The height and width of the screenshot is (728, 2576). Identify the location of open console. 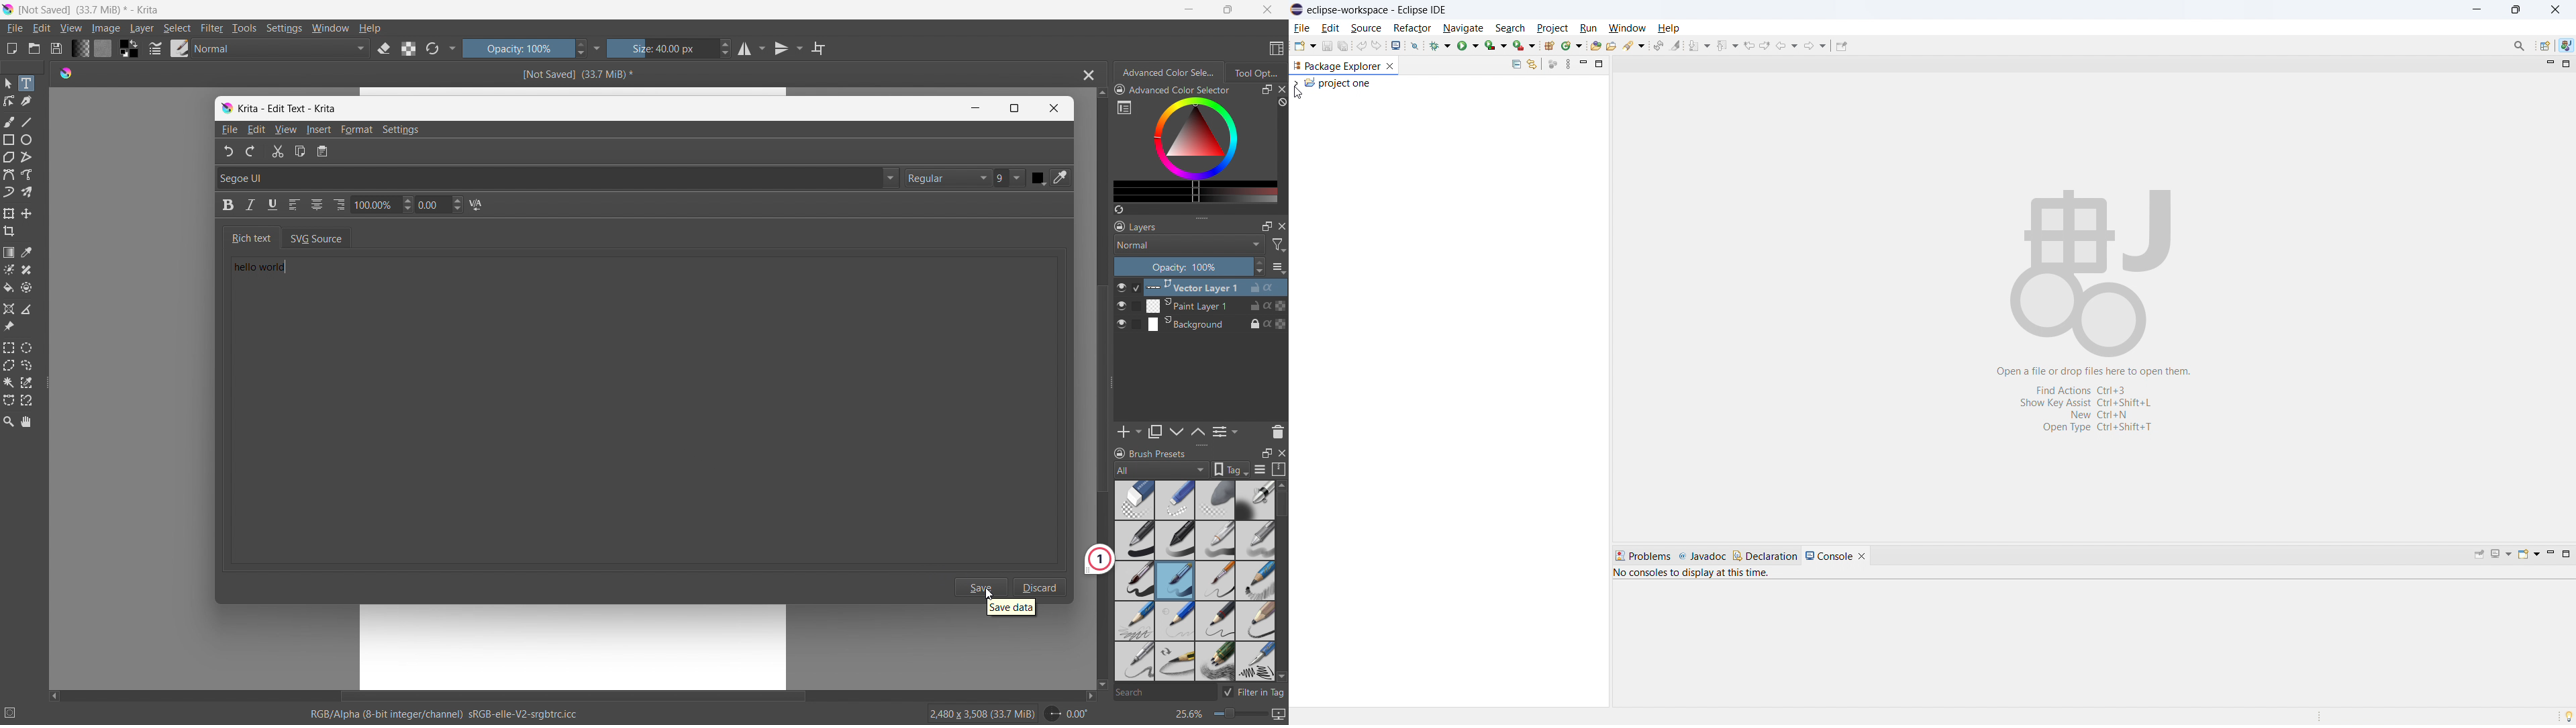
(1396, 45).